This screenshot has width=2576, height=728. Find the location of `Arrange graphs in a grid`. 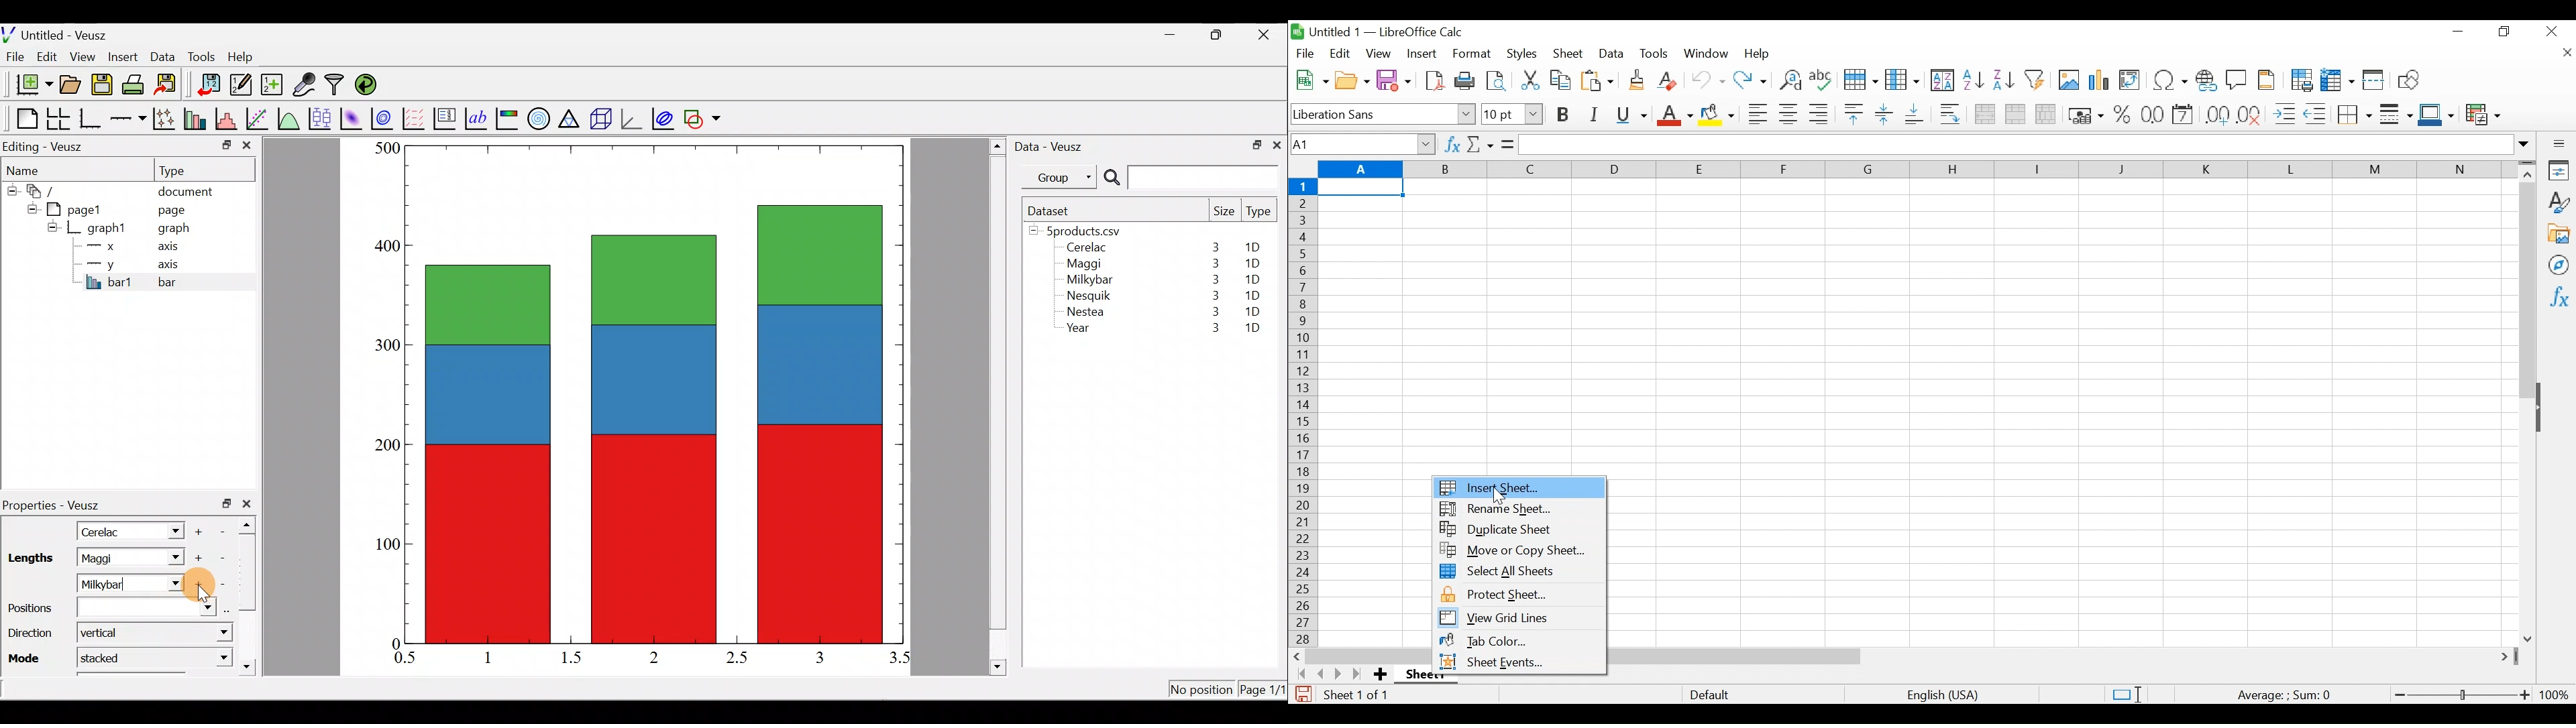

Arrange graphs in a grid is located at coordinates (58, 119).